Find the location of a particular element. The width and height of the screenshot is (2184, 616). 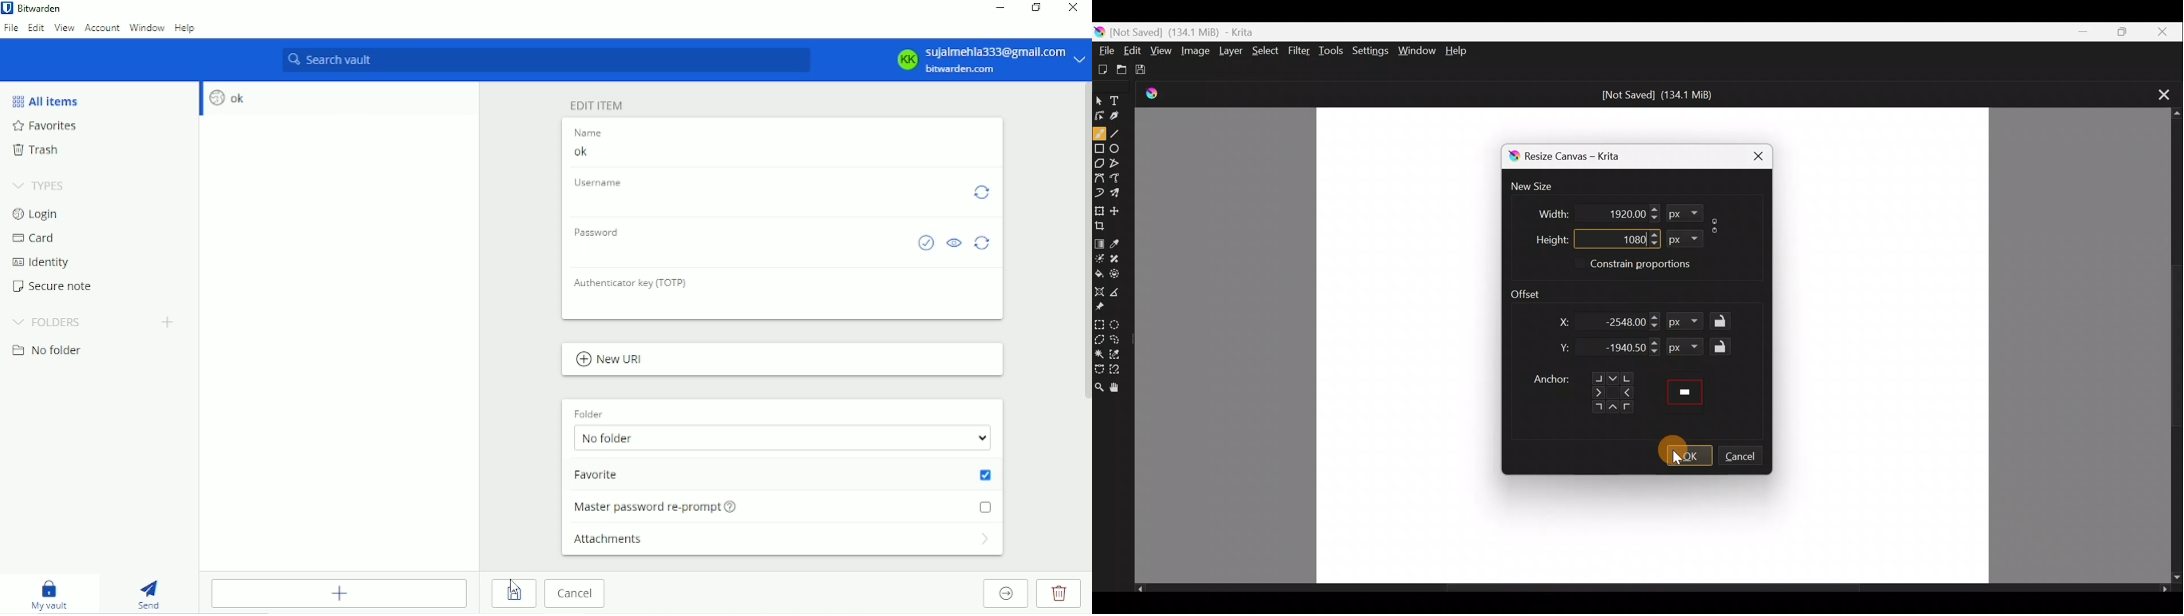

px is located at coordinates (1684, 213).